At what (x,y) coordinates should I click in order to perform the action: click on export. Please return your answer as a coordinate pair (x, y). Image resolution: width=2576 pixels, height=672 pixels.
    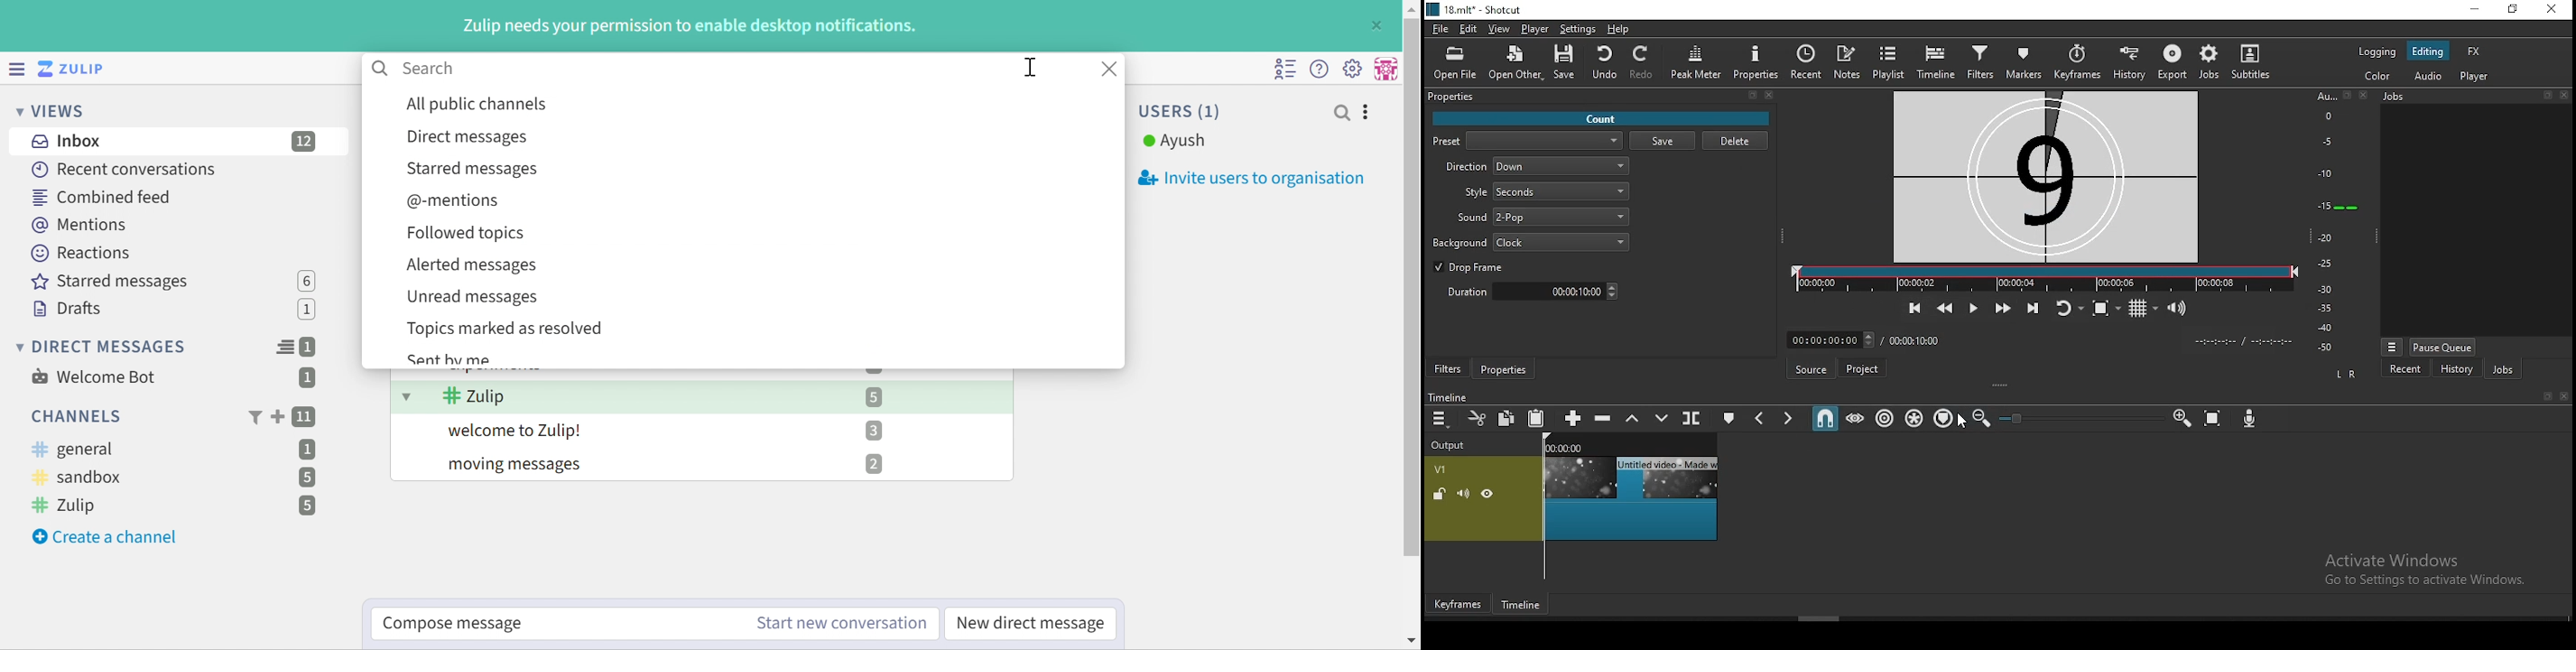
    Looking at the image, I should click on (2172, 60).